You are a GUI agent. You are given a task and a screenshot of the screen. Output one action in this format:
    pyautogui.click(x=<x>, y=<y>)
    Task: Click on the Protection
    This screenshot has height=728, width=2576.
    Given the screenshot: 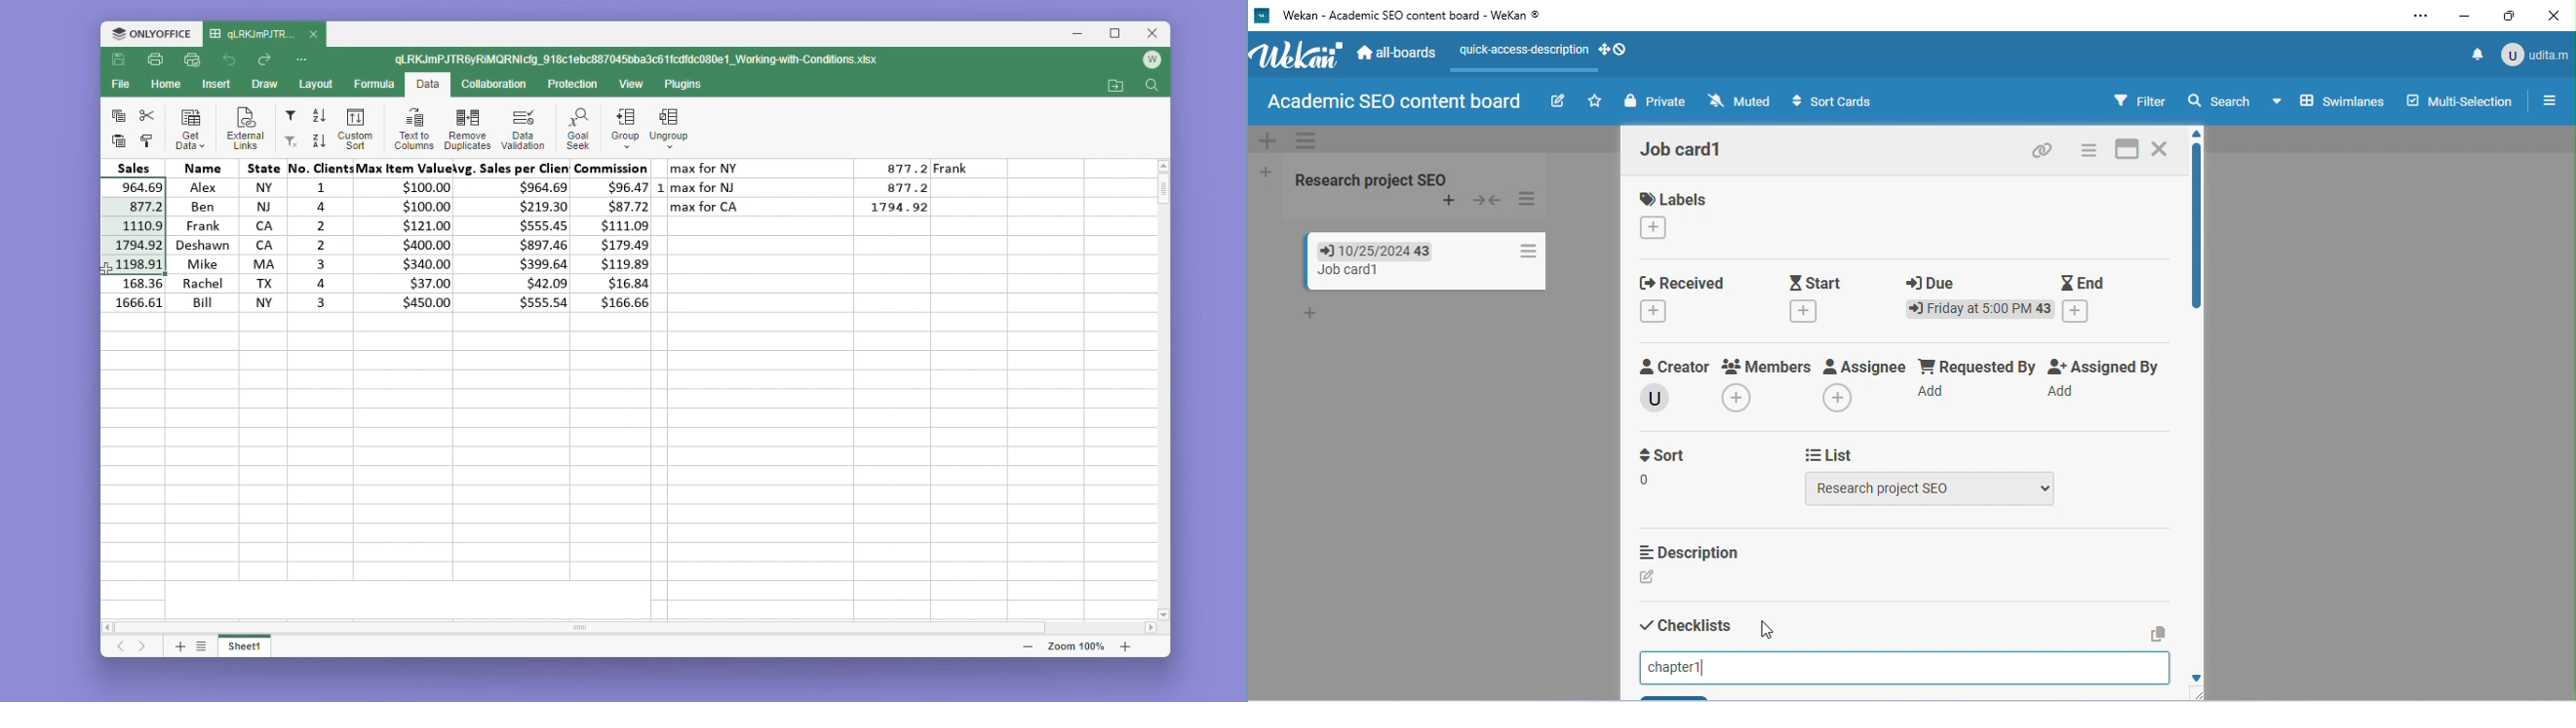 What is the action you would take?
    pyautogui.click(x=567, y=85)
    